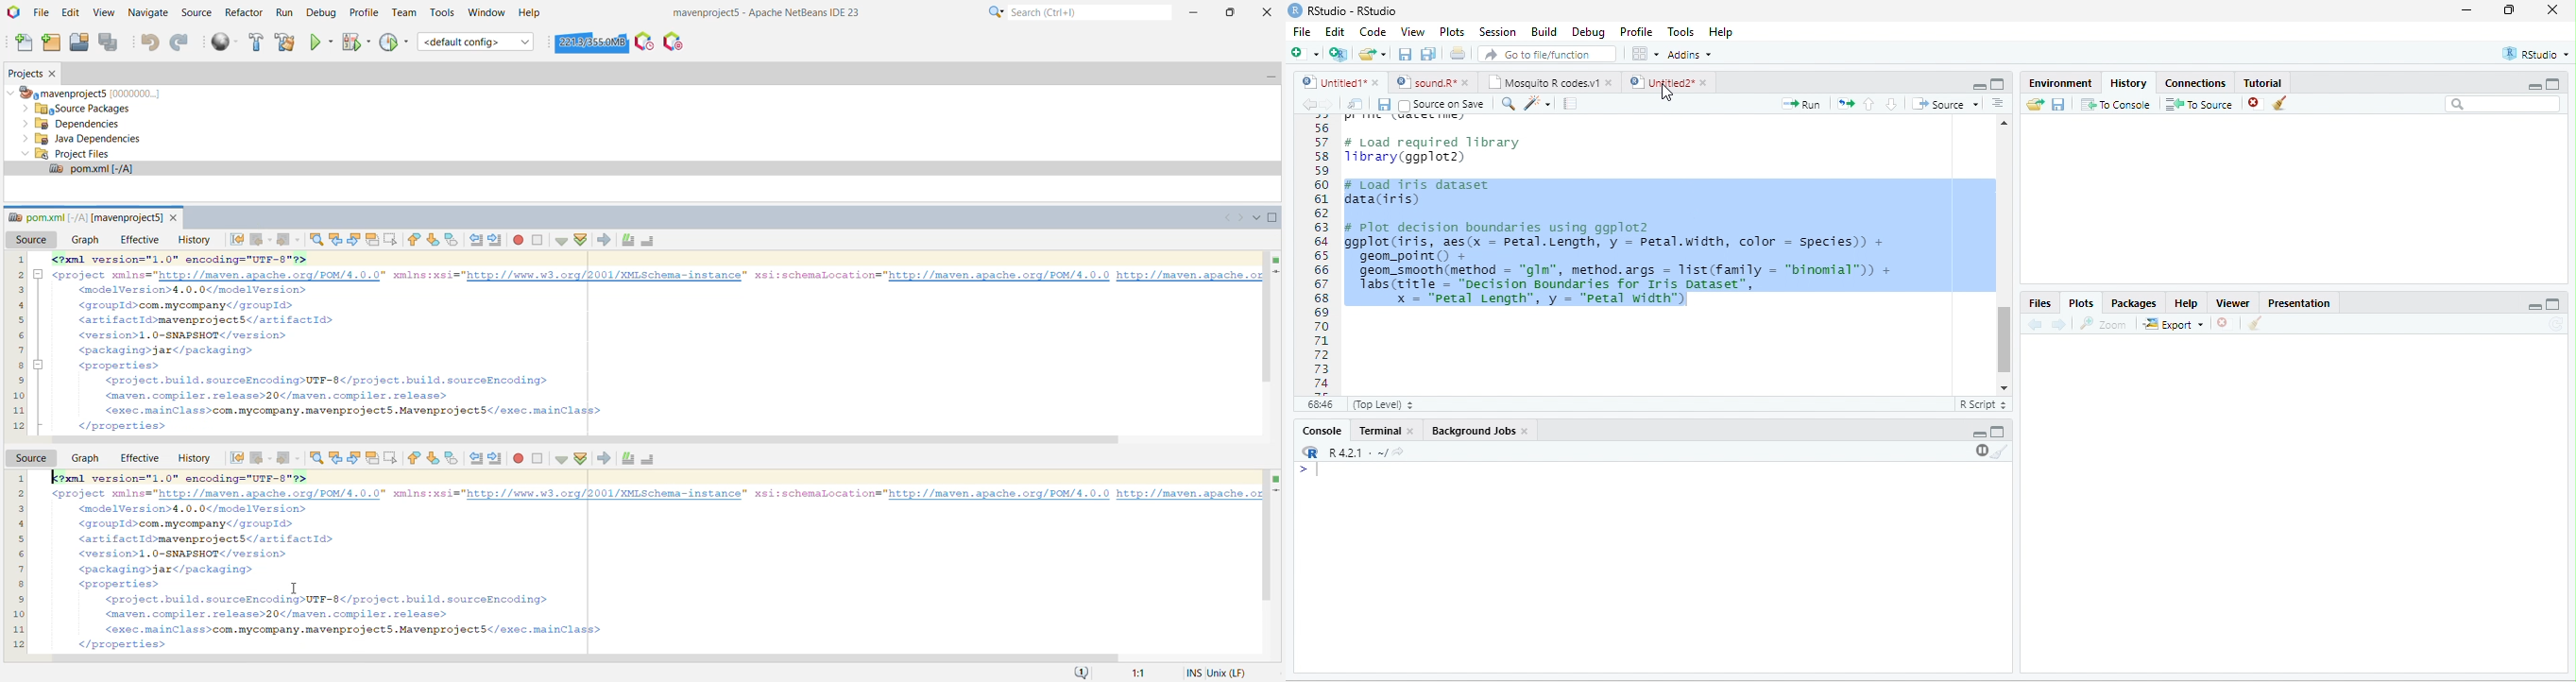 The image size is (2576, 700). I want to click on Navigate, so click(149, 13).